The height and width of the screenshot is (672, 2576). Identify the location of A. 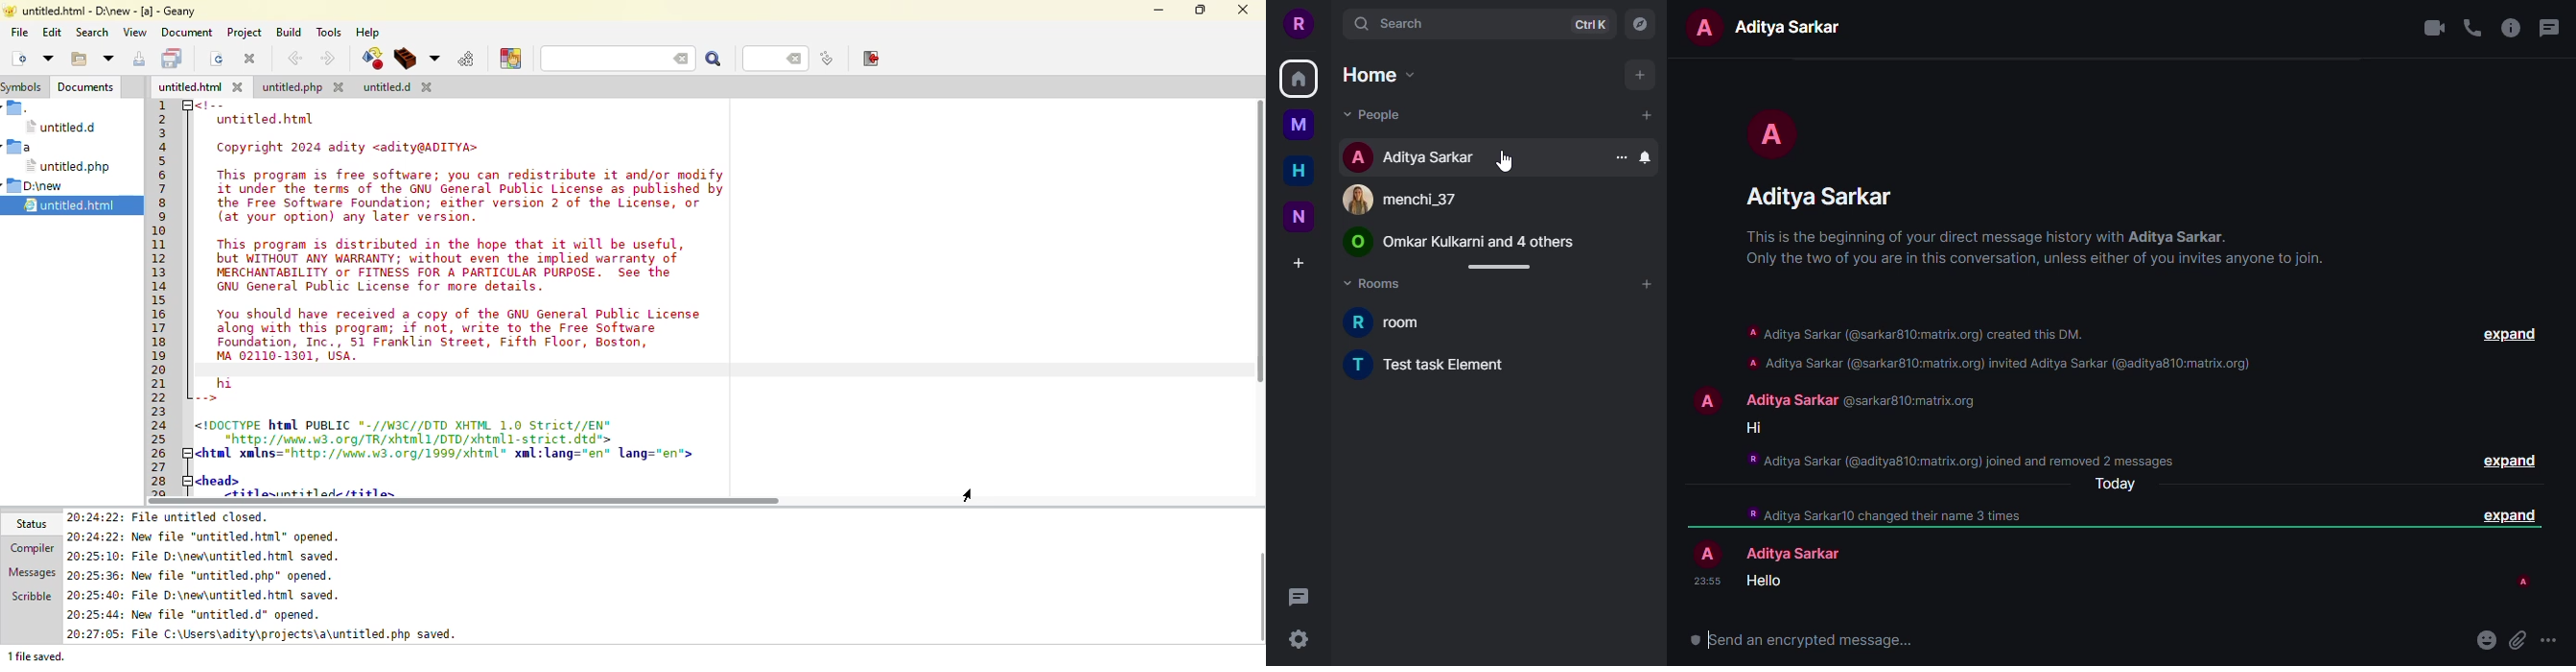
(1707, 551).